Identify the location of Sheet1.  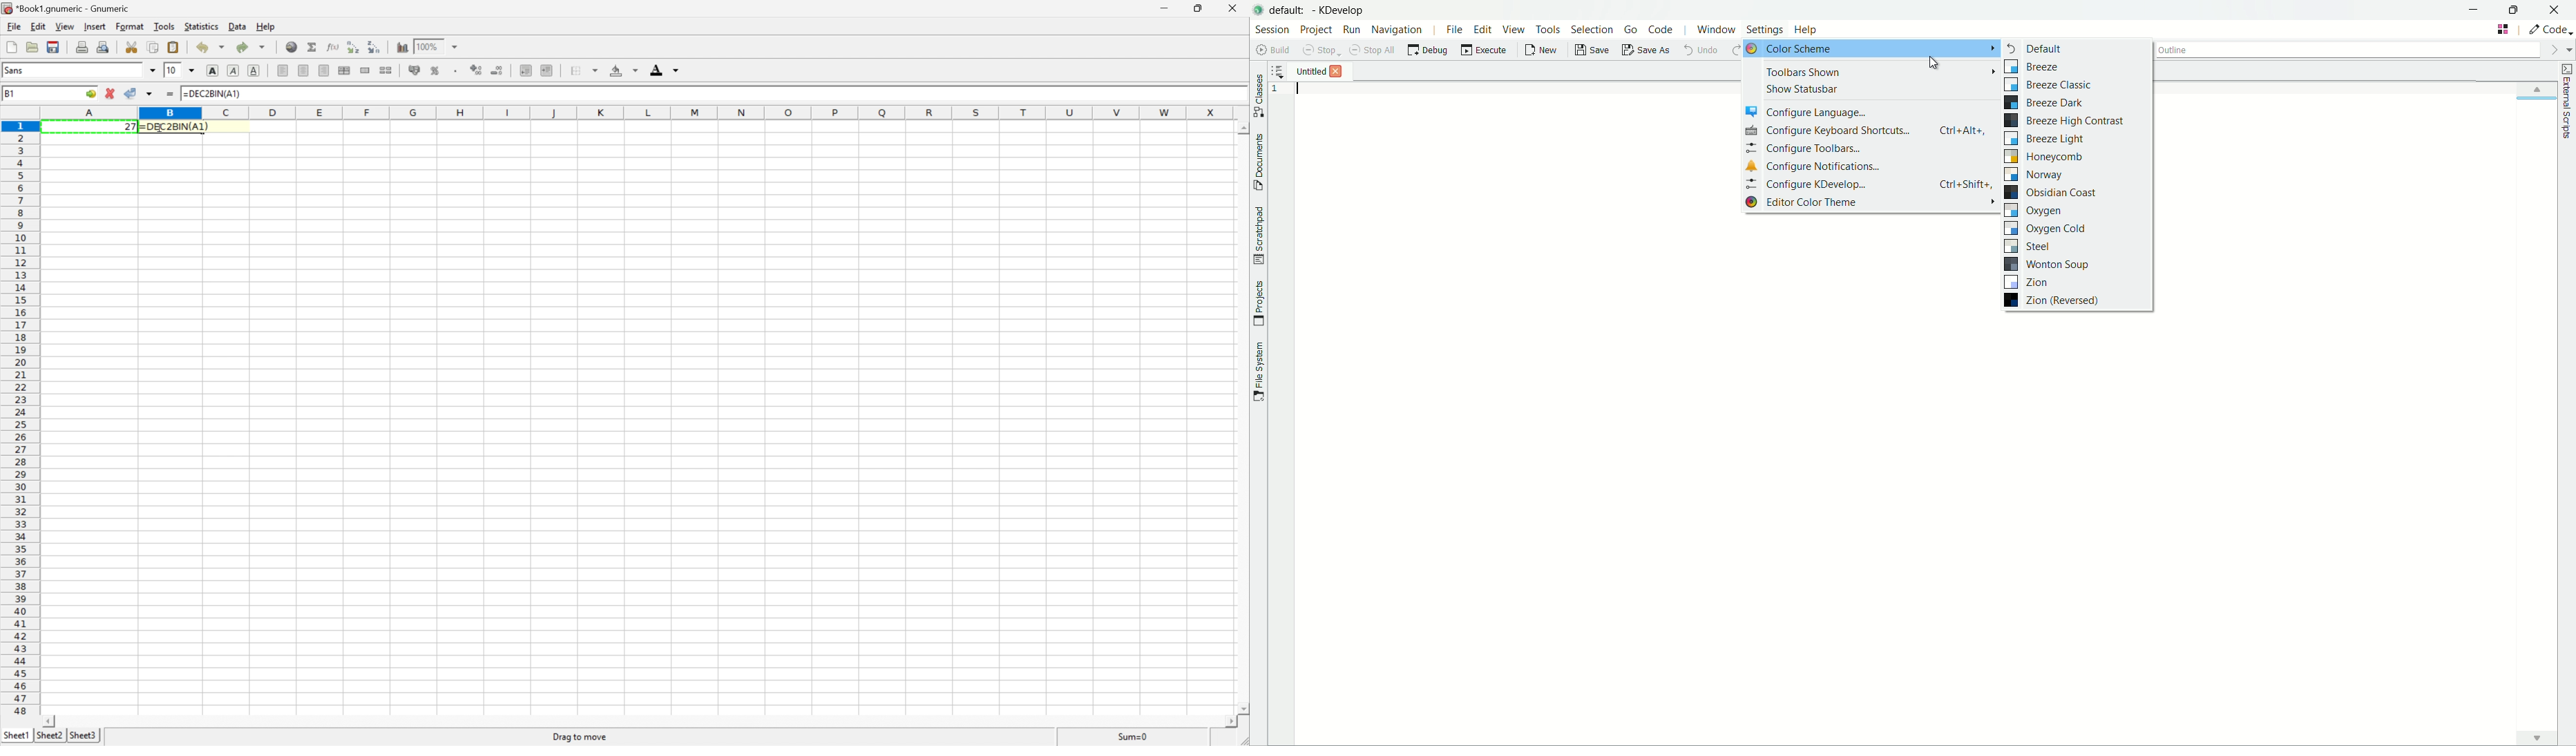
(17, 735).